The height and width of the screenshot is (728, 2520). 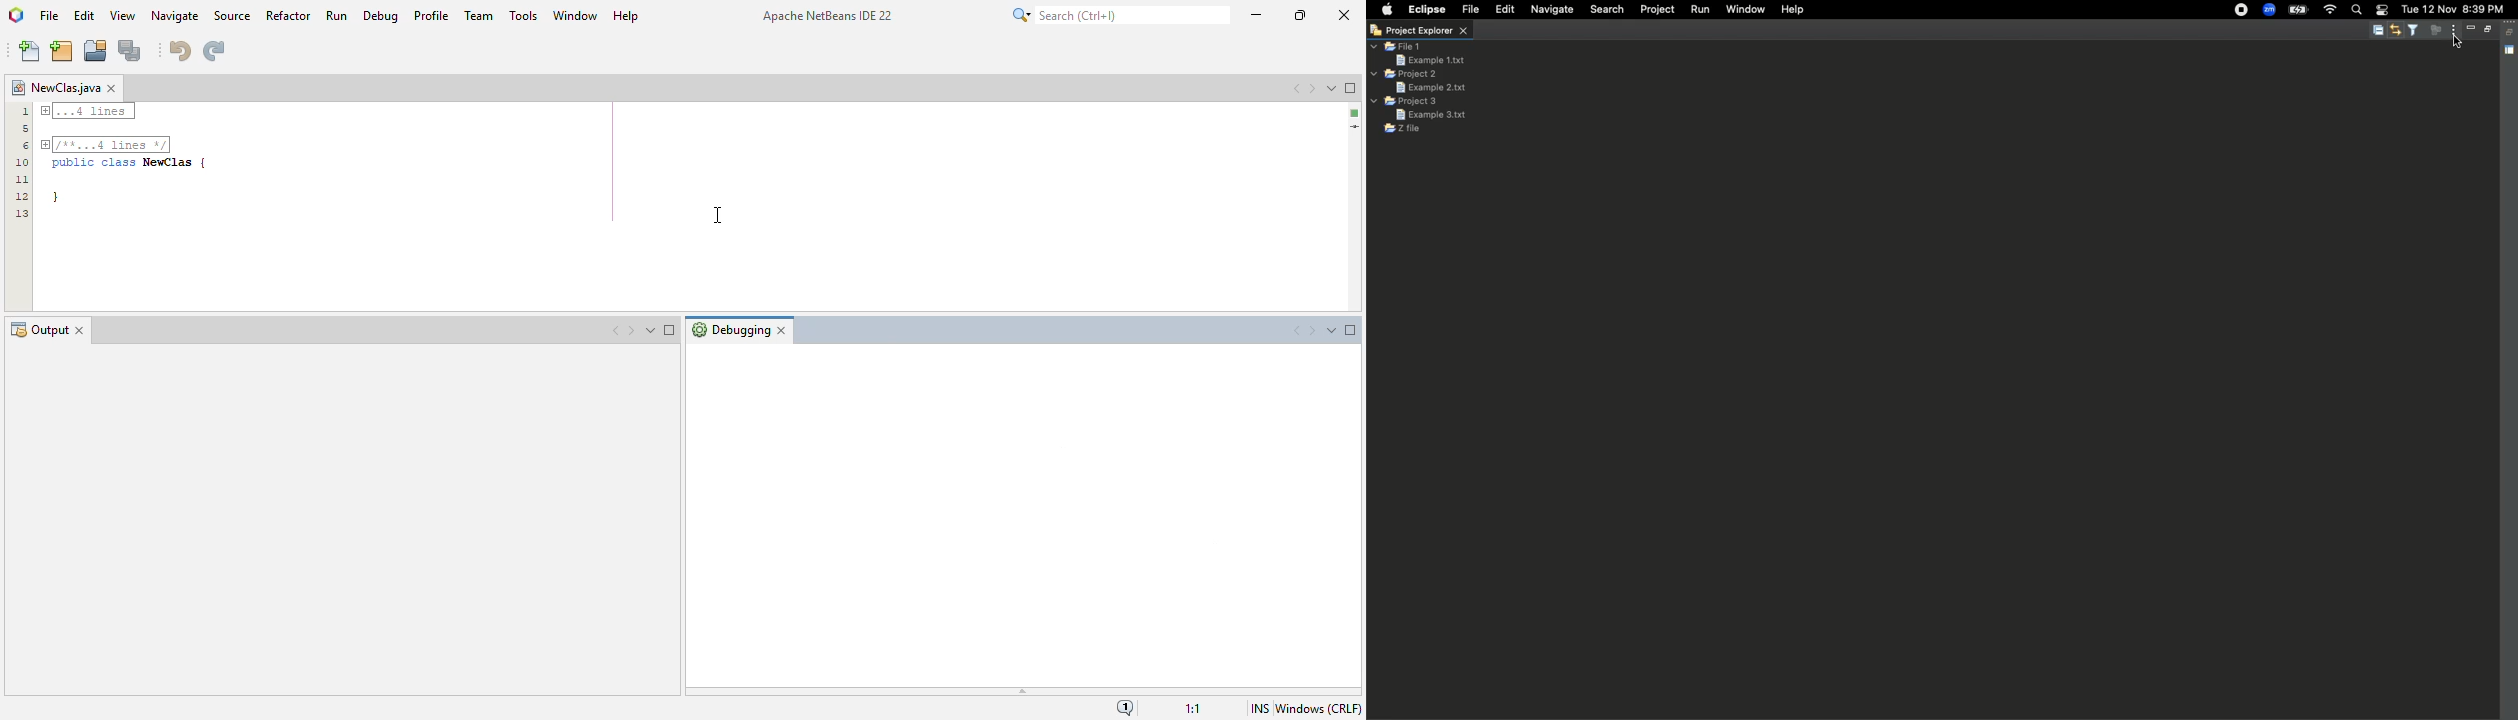 What do you see at coordinates (1024, 519) in the screenshot?
I see `debugging window` at bounding box center [1024, 519].